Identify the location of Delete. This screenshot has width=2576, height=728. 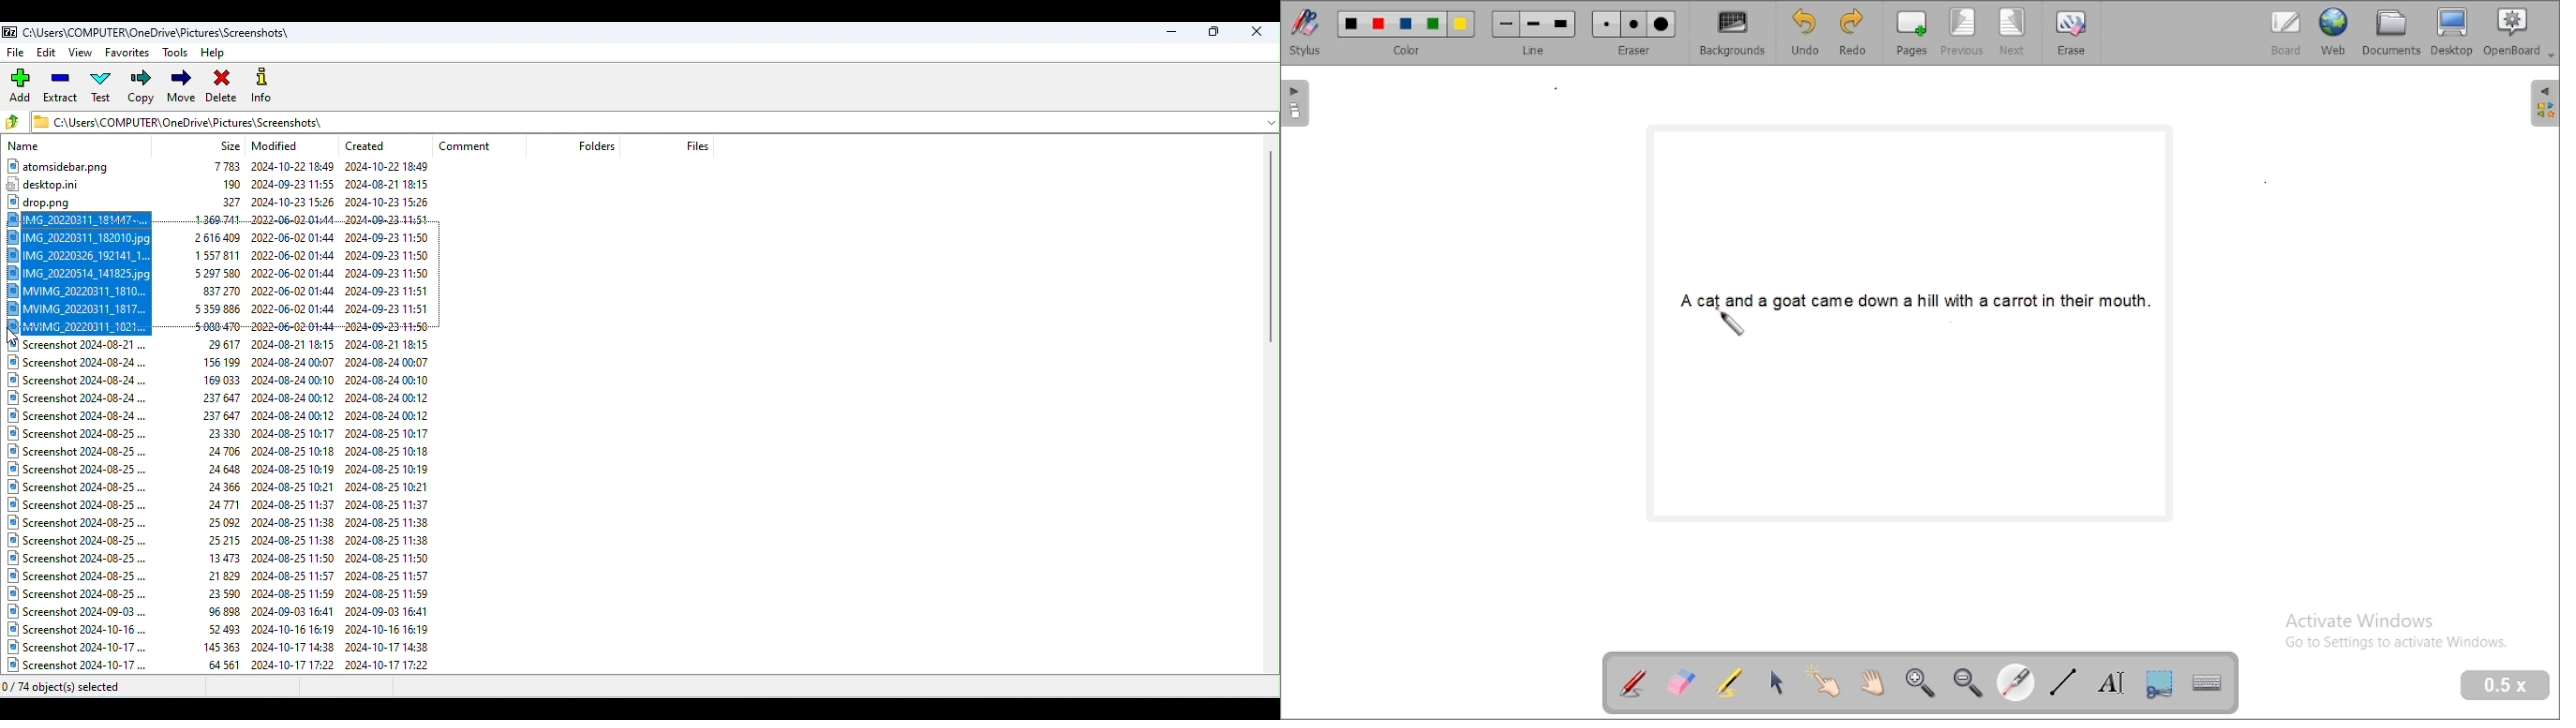
(223, 85).